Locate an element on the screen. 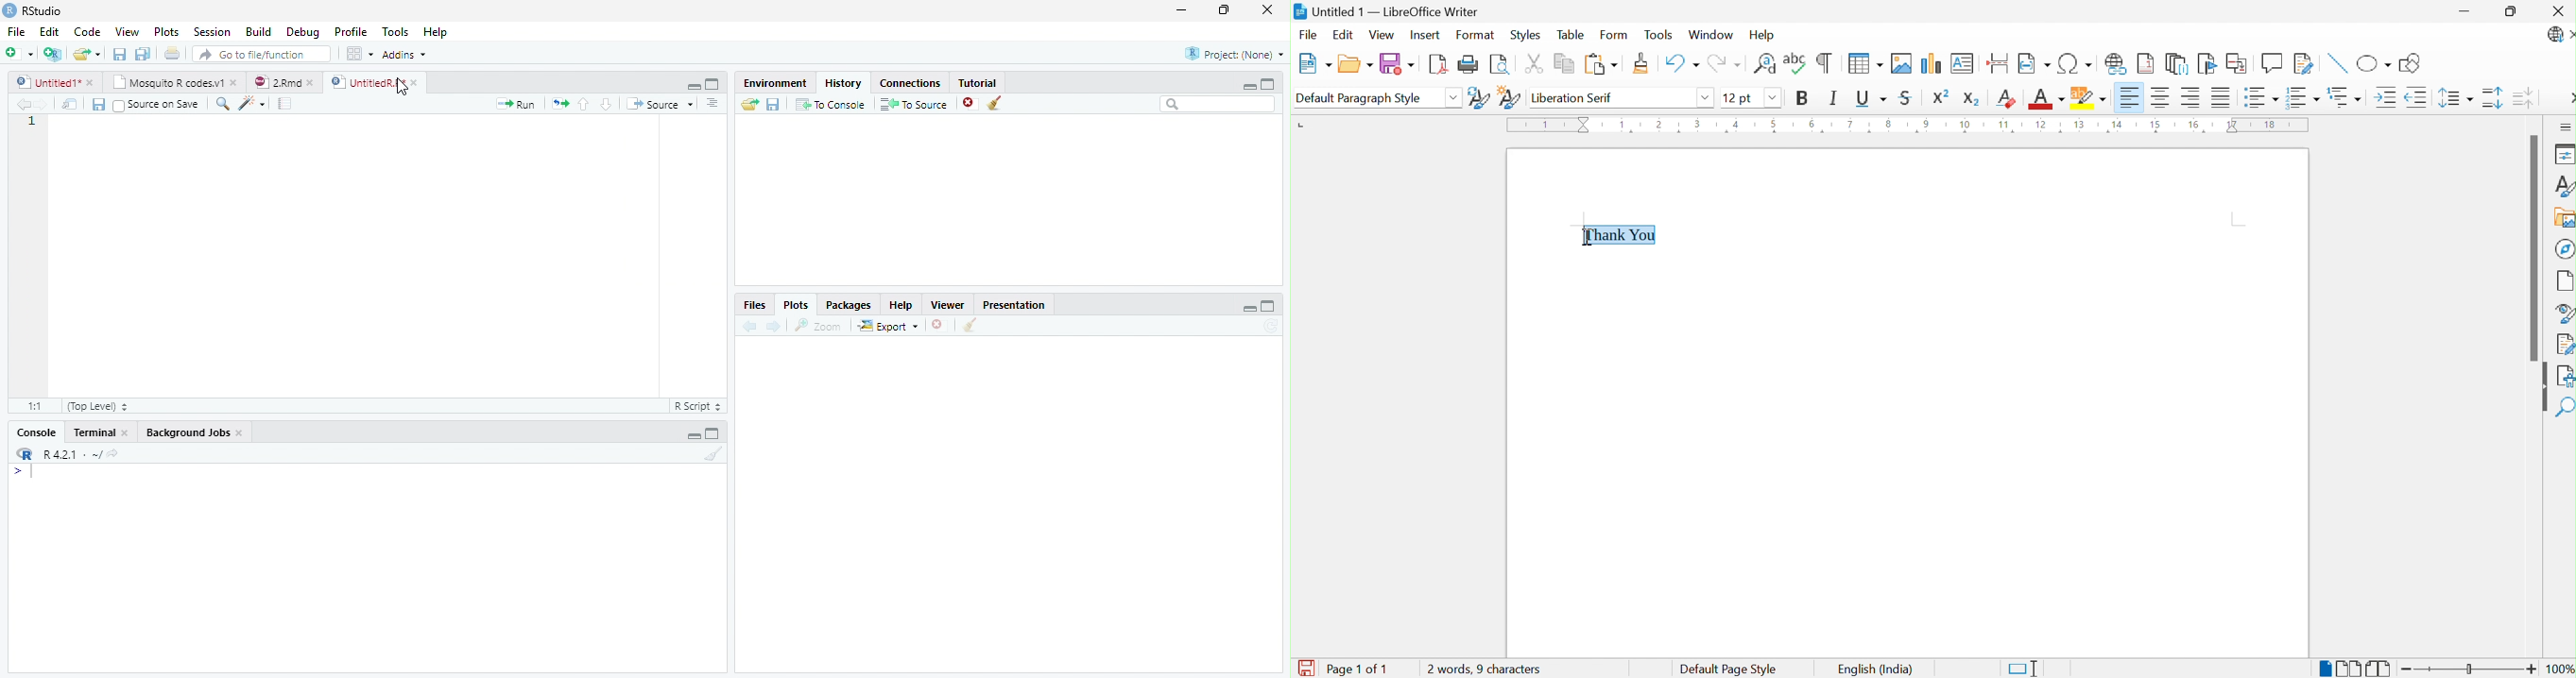  More is located at coordinates (2568, 98).